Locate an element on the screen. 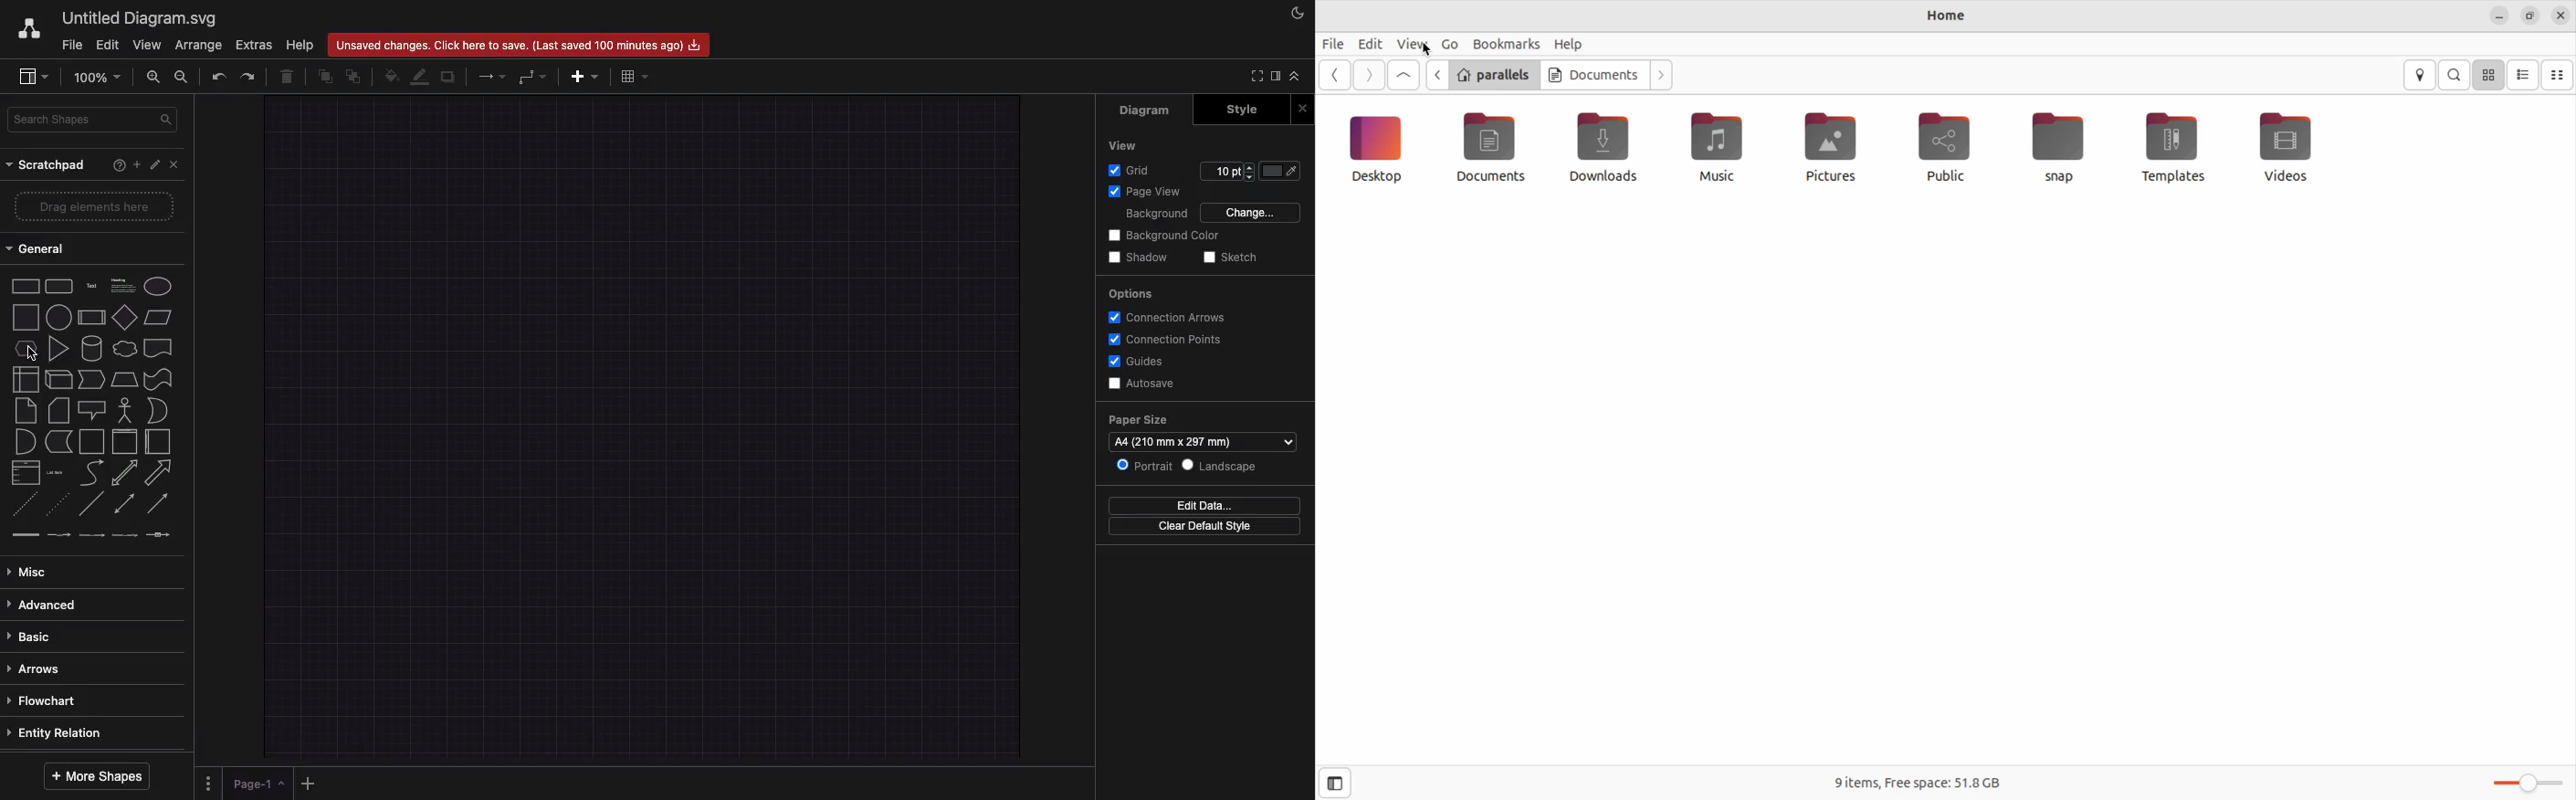 Image resolution: width=2576 pixels, height=812 pixels. Landscape is located at coordinates (1223, 466).